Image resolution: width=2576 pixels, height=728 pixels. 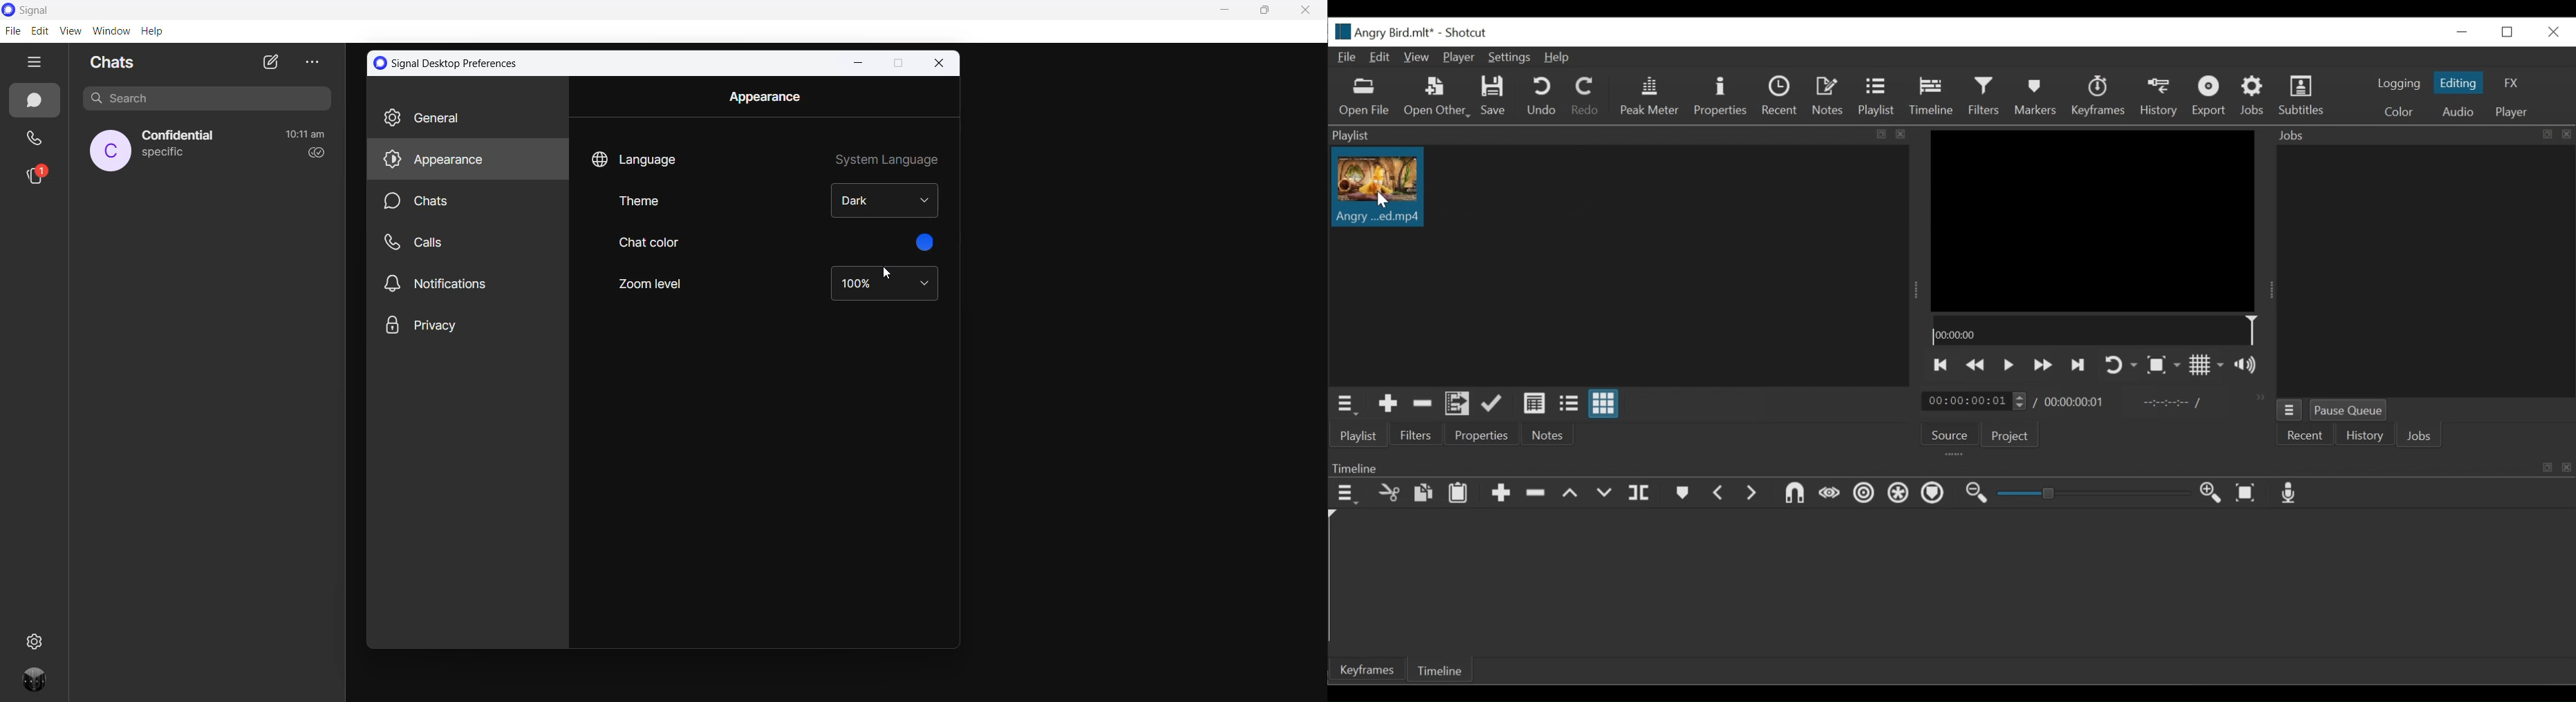 I want to click on search chat, so click(x=212, y=102).